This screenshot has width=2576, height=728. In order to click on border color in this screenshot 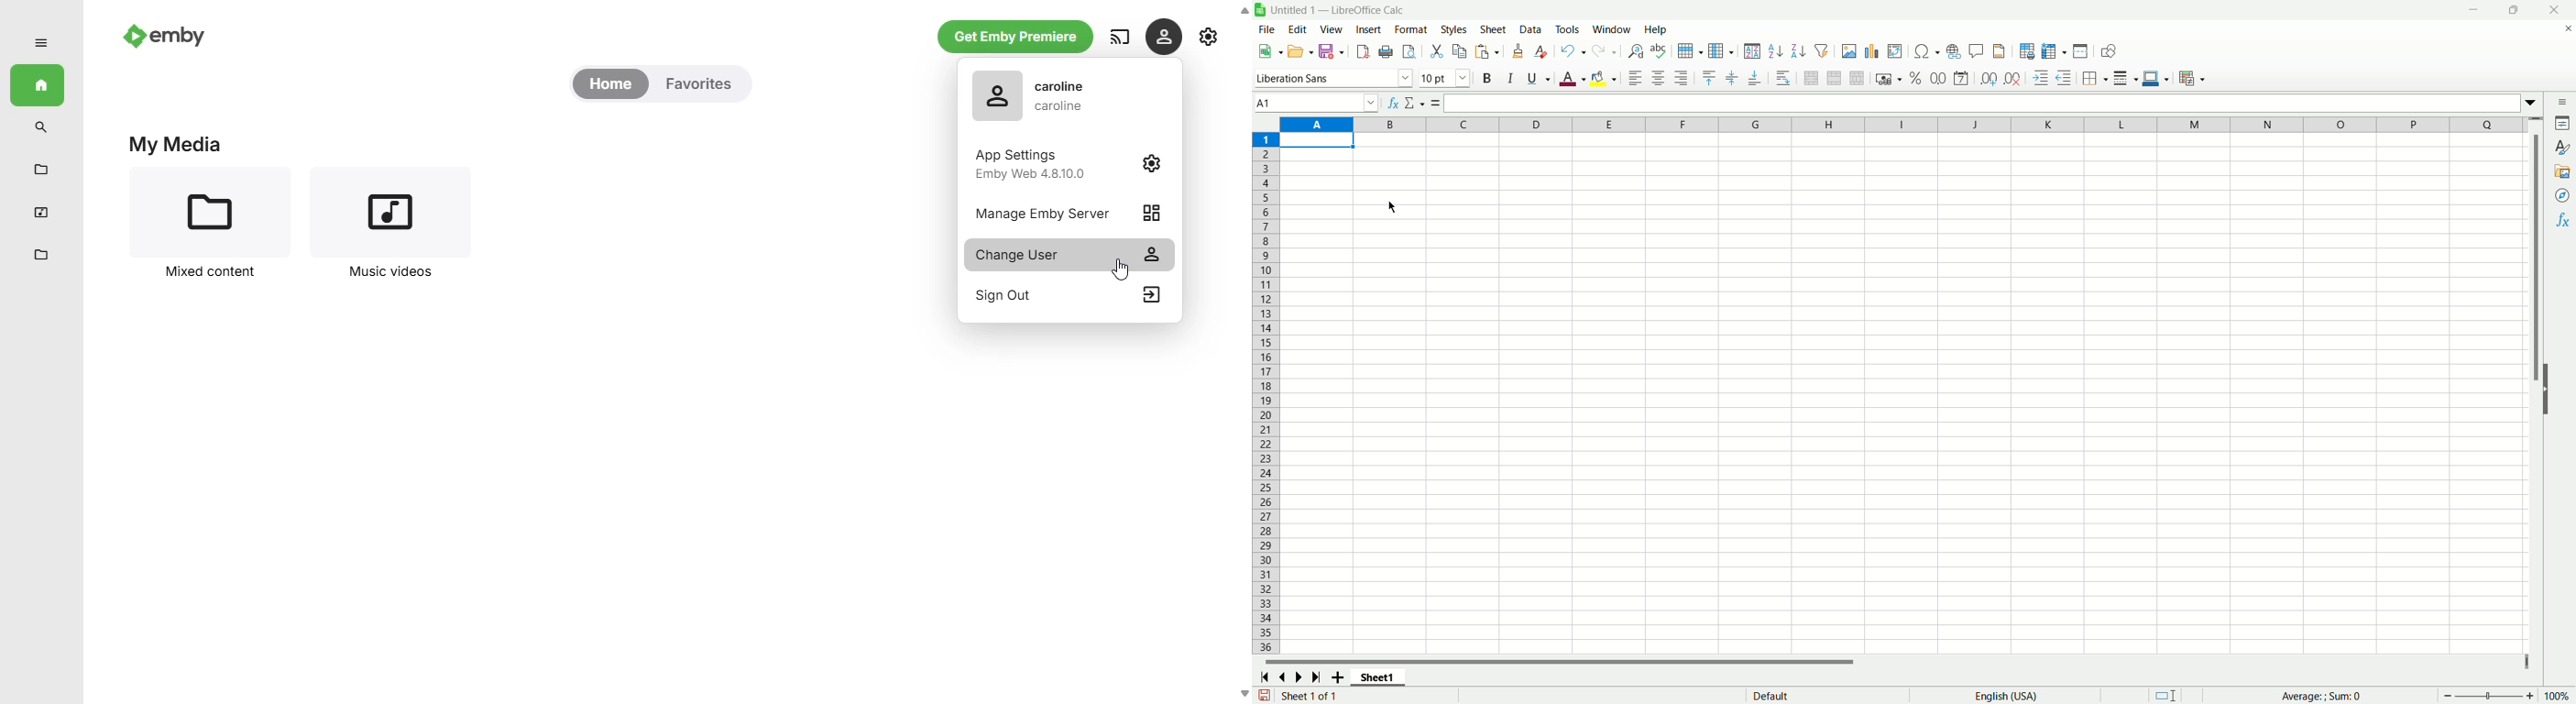, I will do `click(2156, 79)`.